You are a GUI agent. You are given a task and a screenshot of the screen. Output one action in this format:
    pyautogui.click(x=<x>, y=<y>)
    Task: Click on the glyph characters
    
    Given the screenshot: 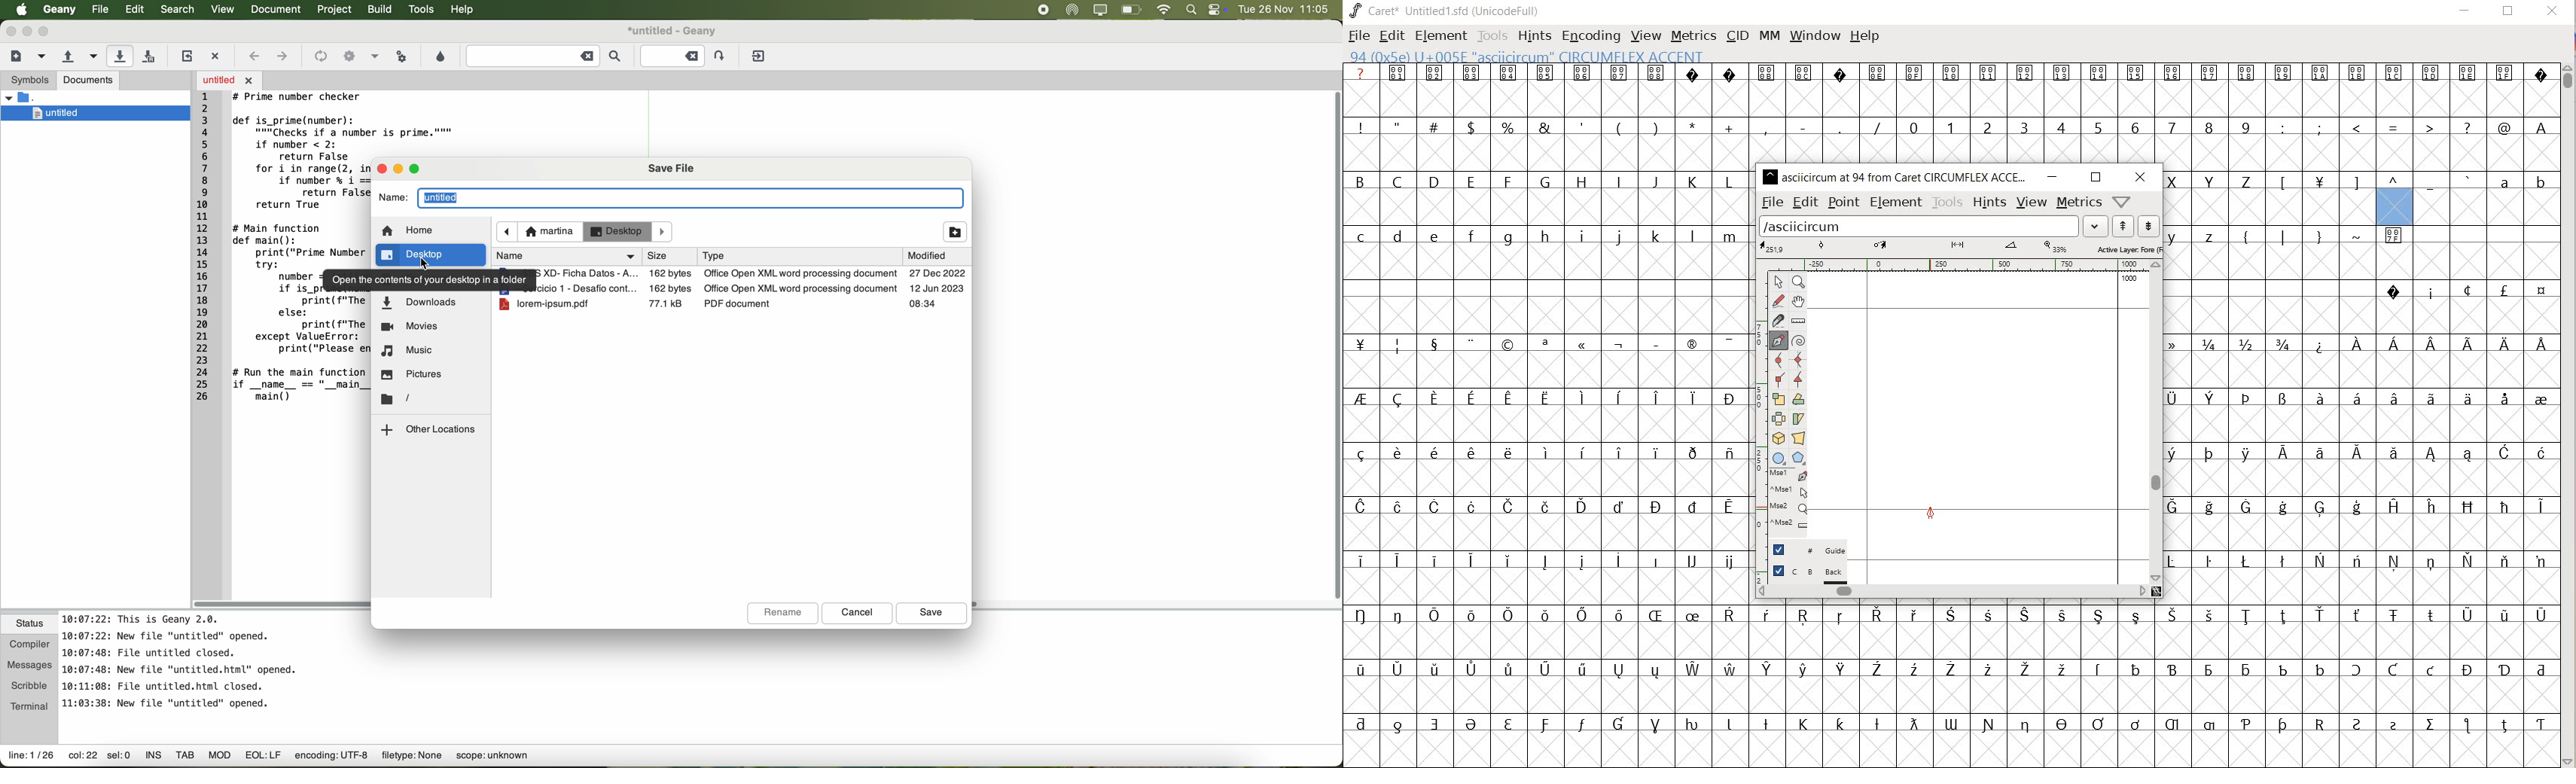 What is the action you would take?
    pyautogui.click(x=2361, y=414)
    